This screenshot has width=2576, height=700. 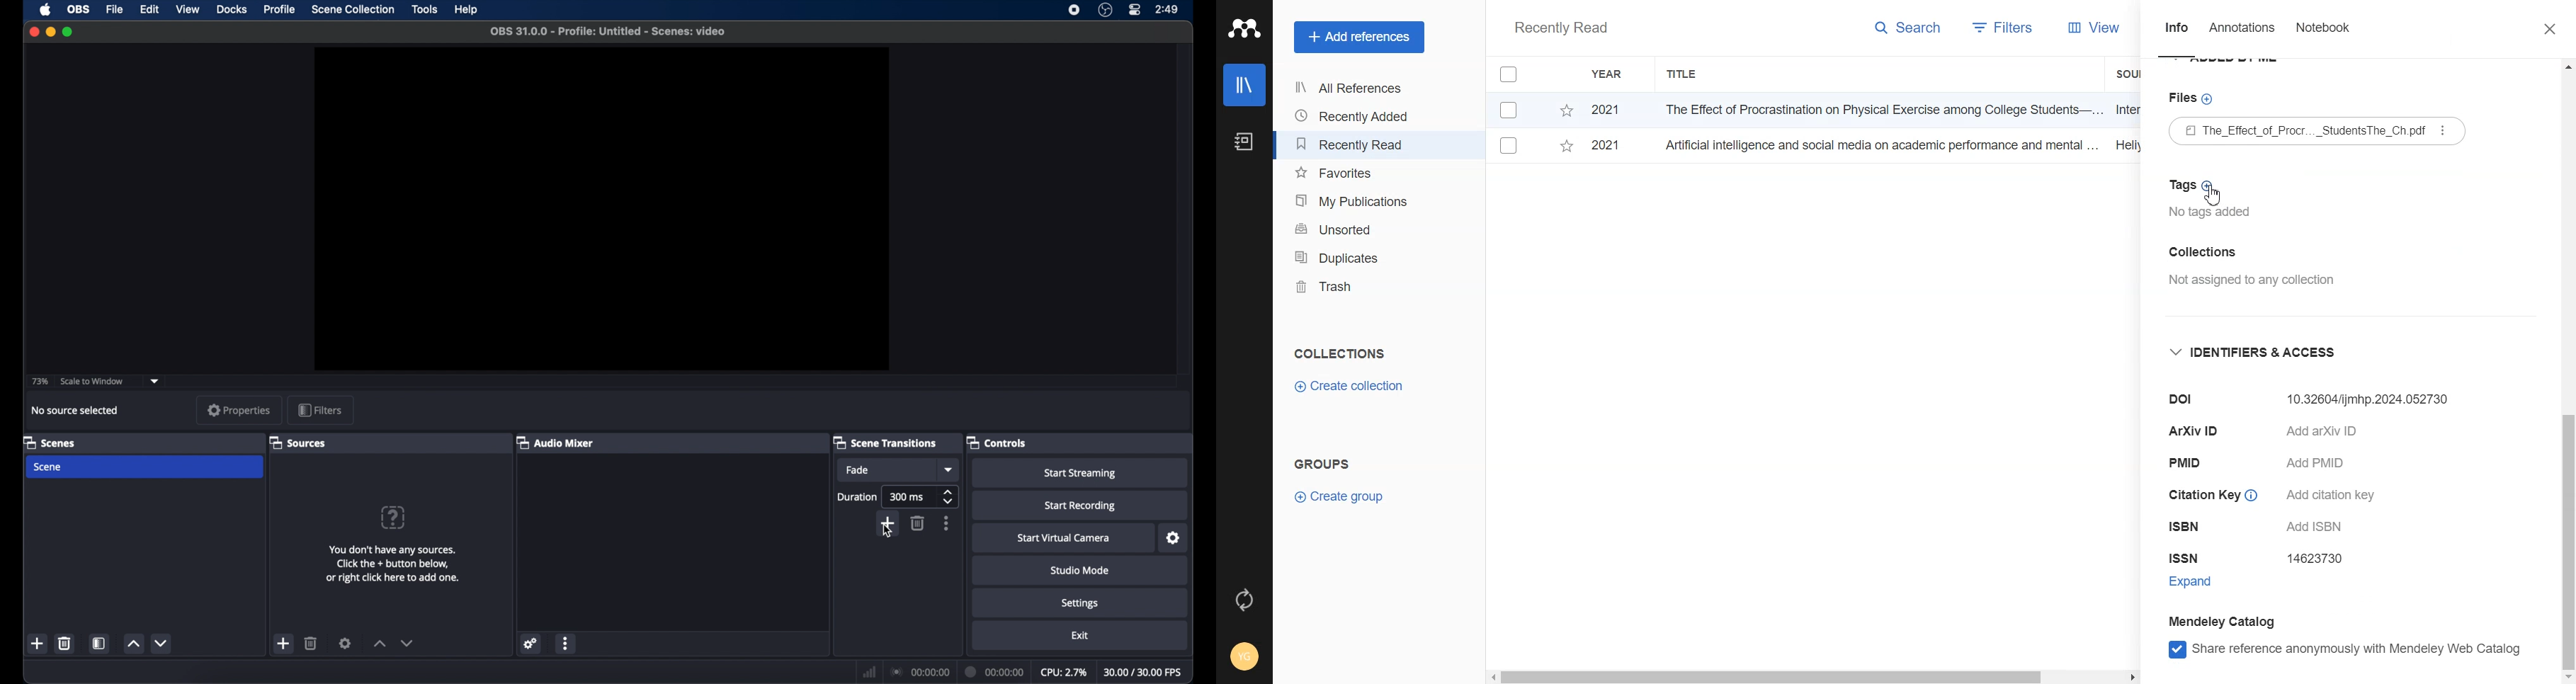 What do you see at coordinates (188, 8) in the screenshot?
I see `view` at bounding box center [188, 8].